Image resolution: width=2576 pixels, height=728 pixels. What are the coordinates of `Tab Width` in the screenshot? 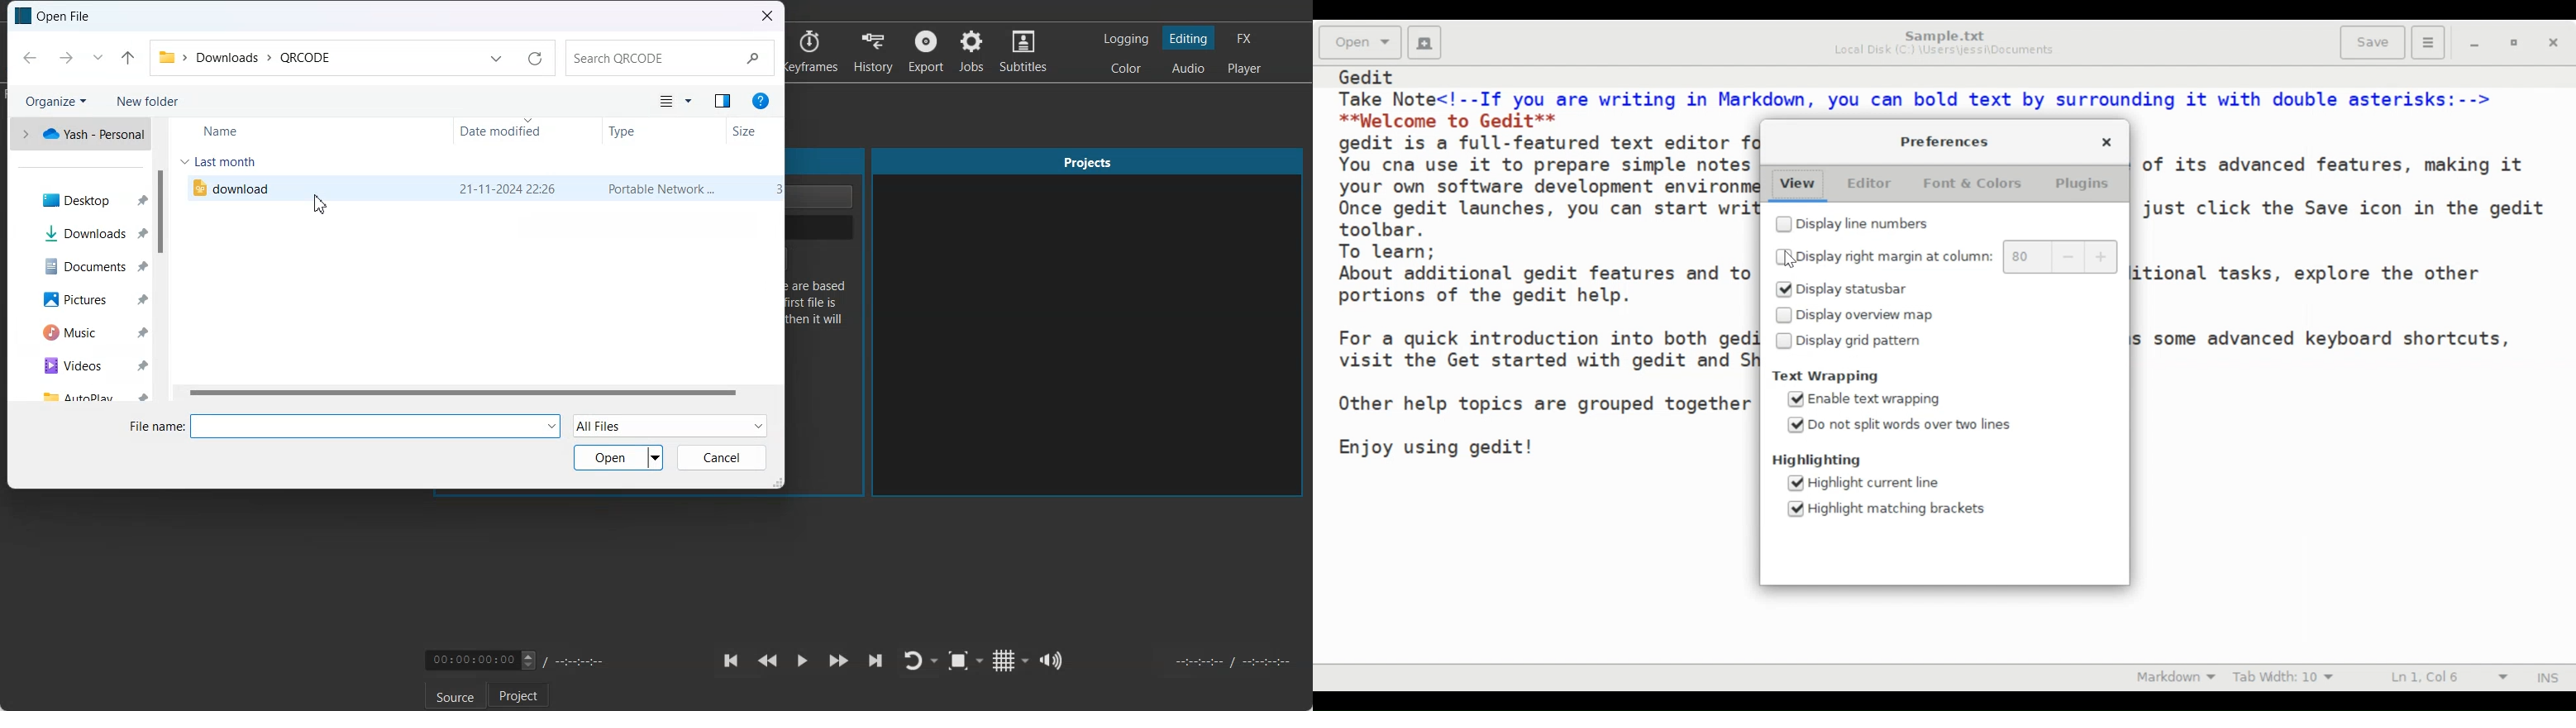 It's located at (2285, 678).